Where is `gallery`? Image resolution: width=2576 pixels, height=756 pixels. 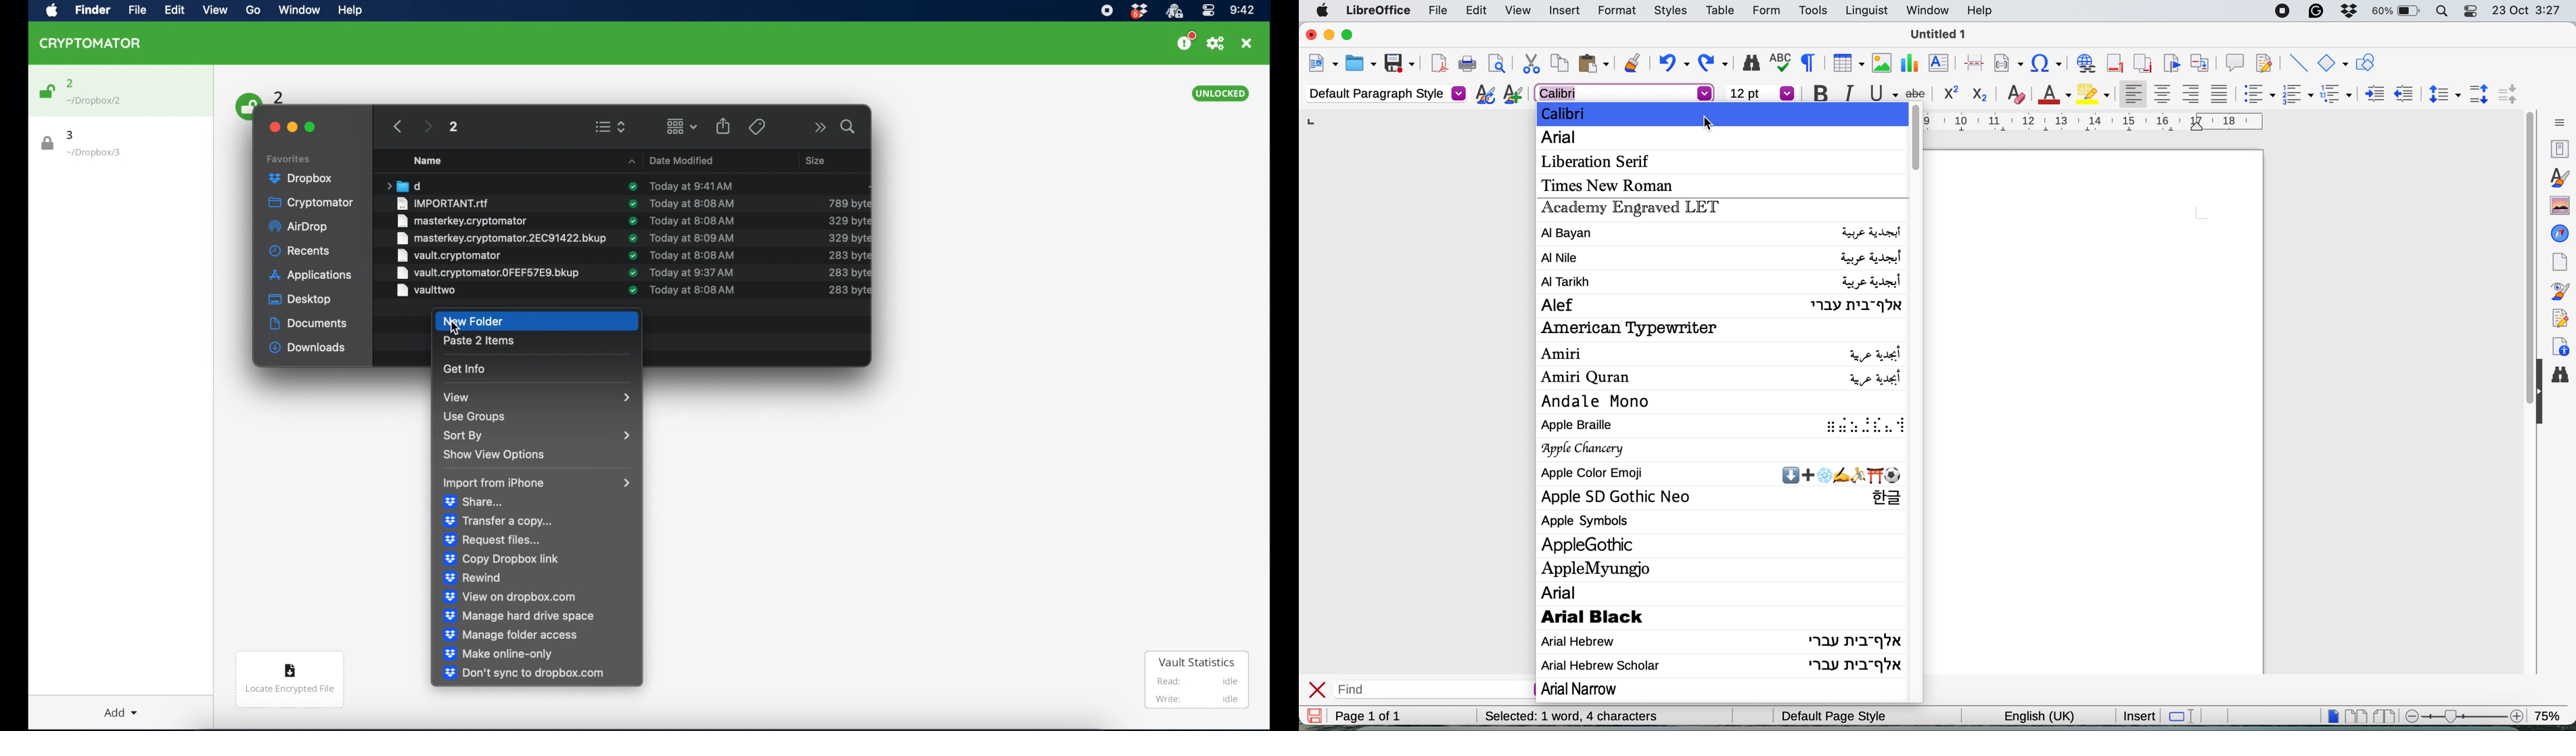
gallery is located at coordinates (2558, 205).